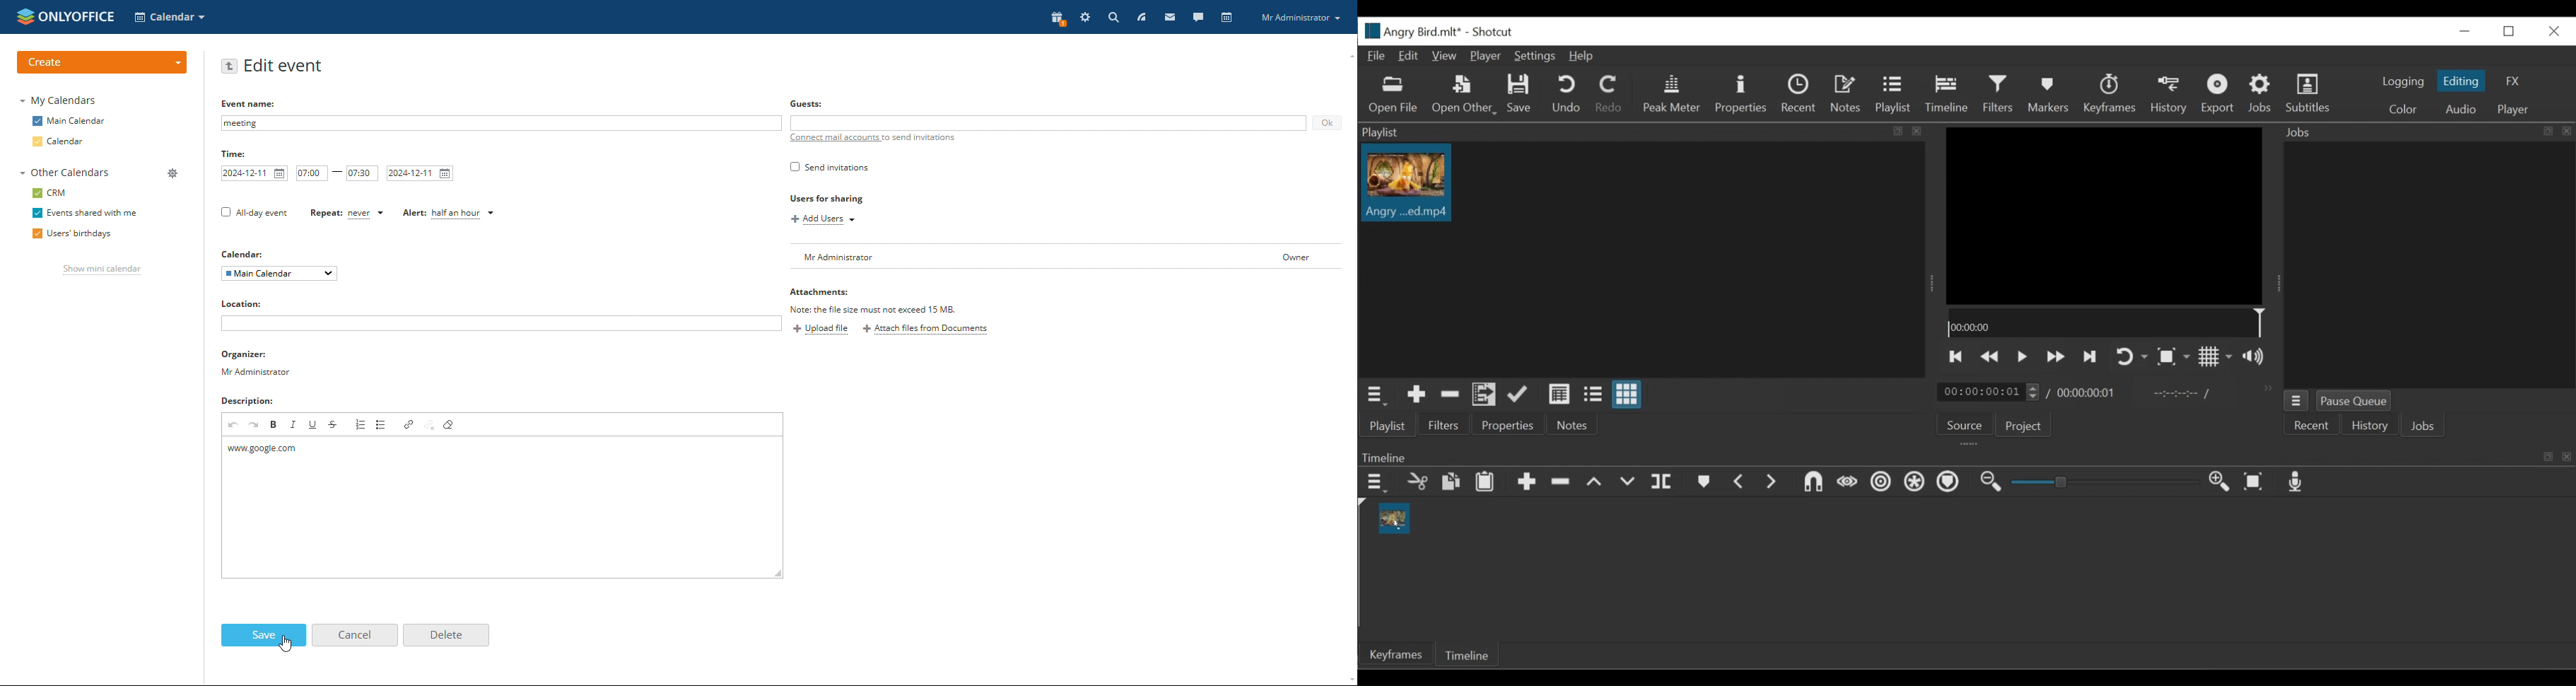 This screenshot has height=700, width=2576. I want to click on send invitations, so click(830, 167).